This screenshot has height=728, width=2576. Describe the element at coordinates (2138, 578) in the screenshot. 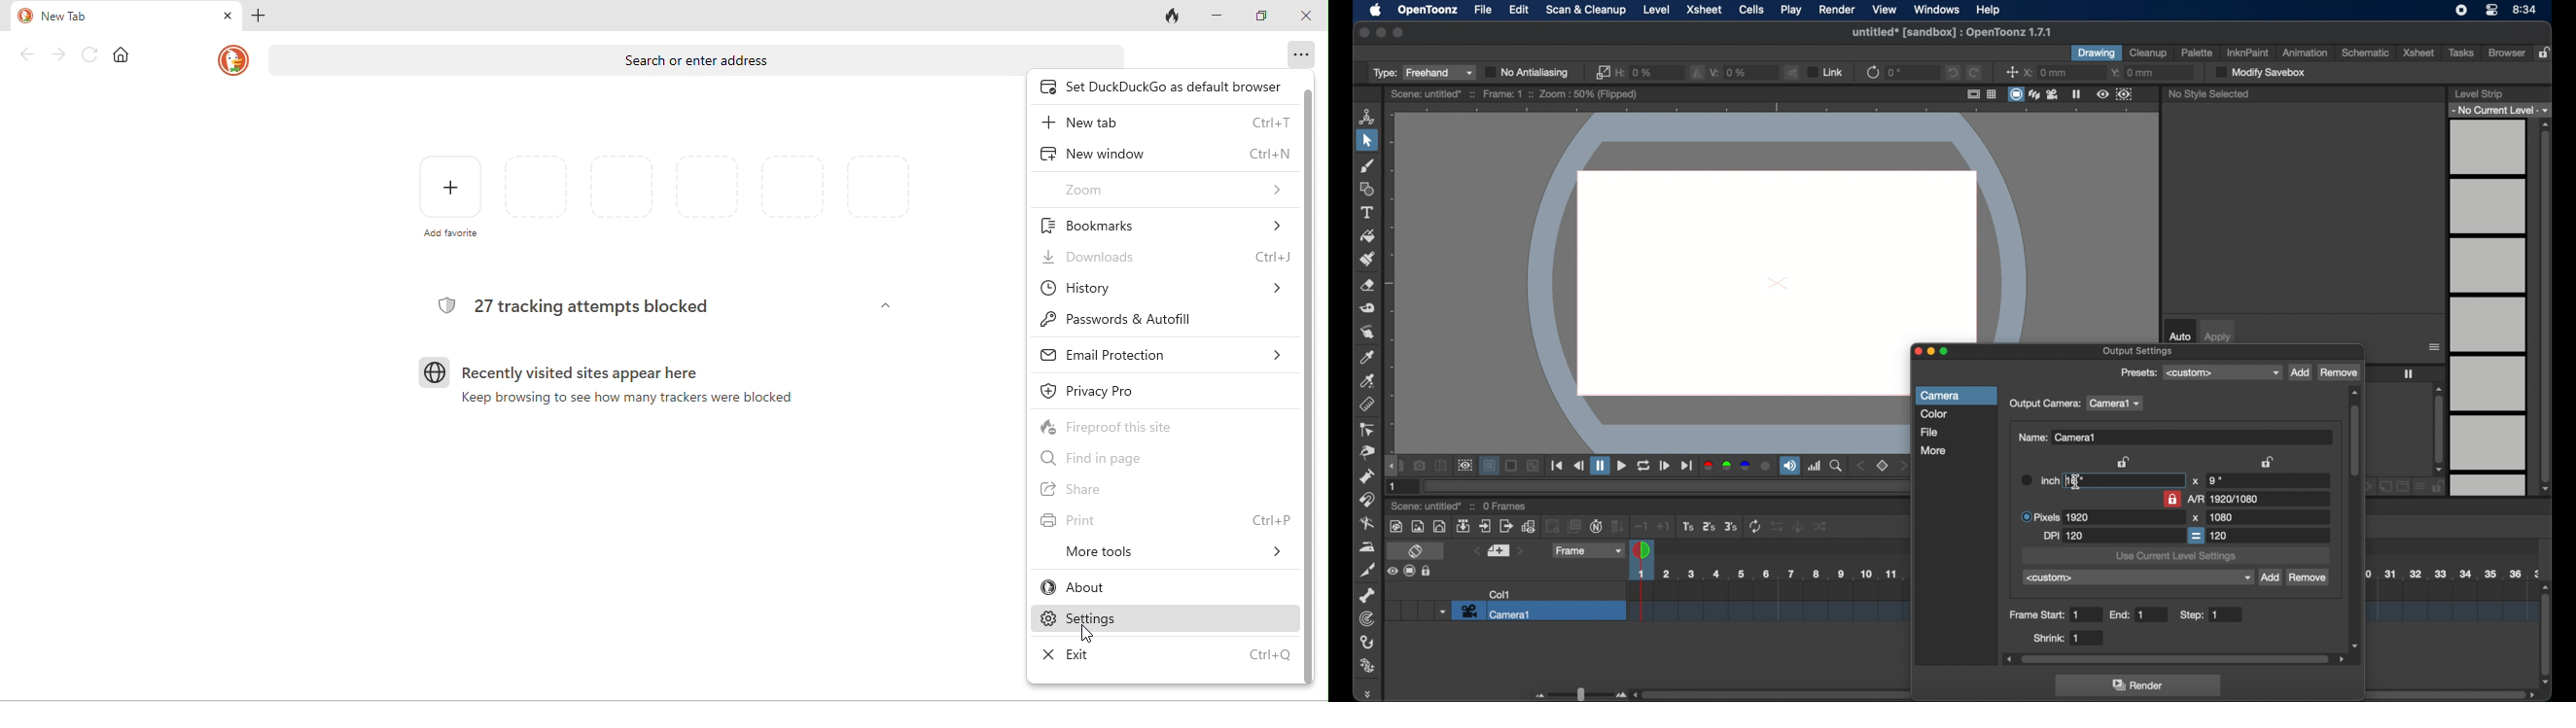

I see `custom` at that location.